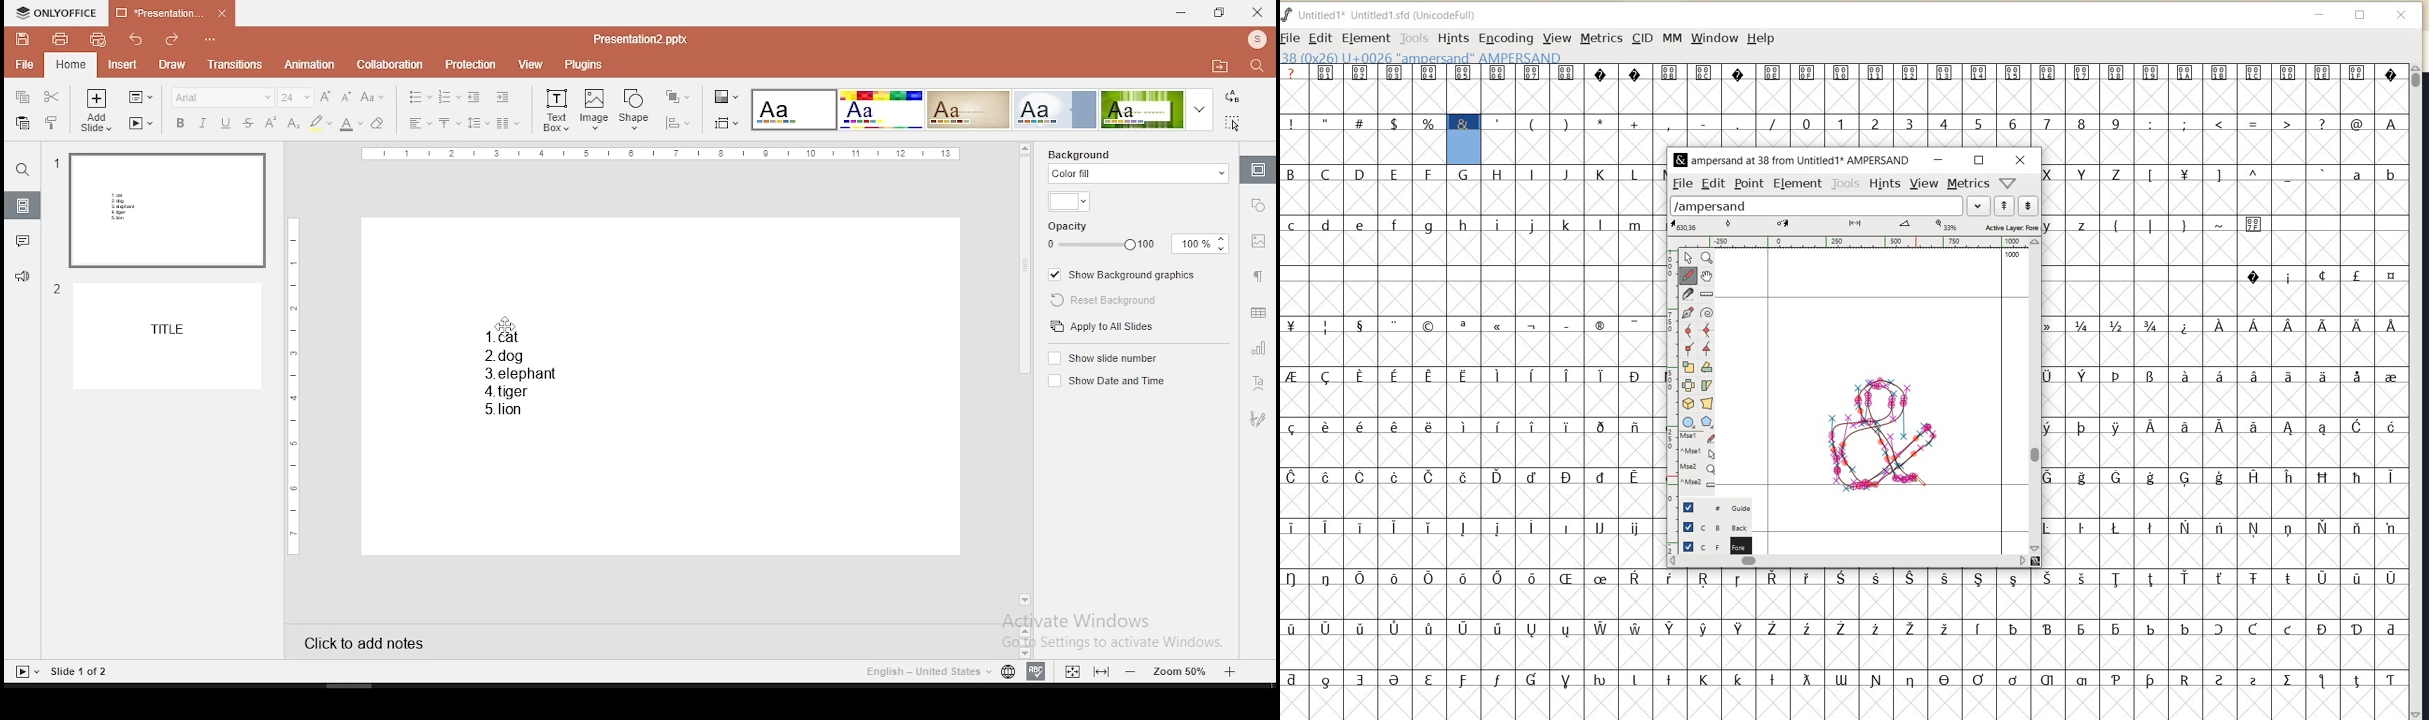 The width and height of the screenshot is (2436, 728). I want to click on font color, so click(351, 123).